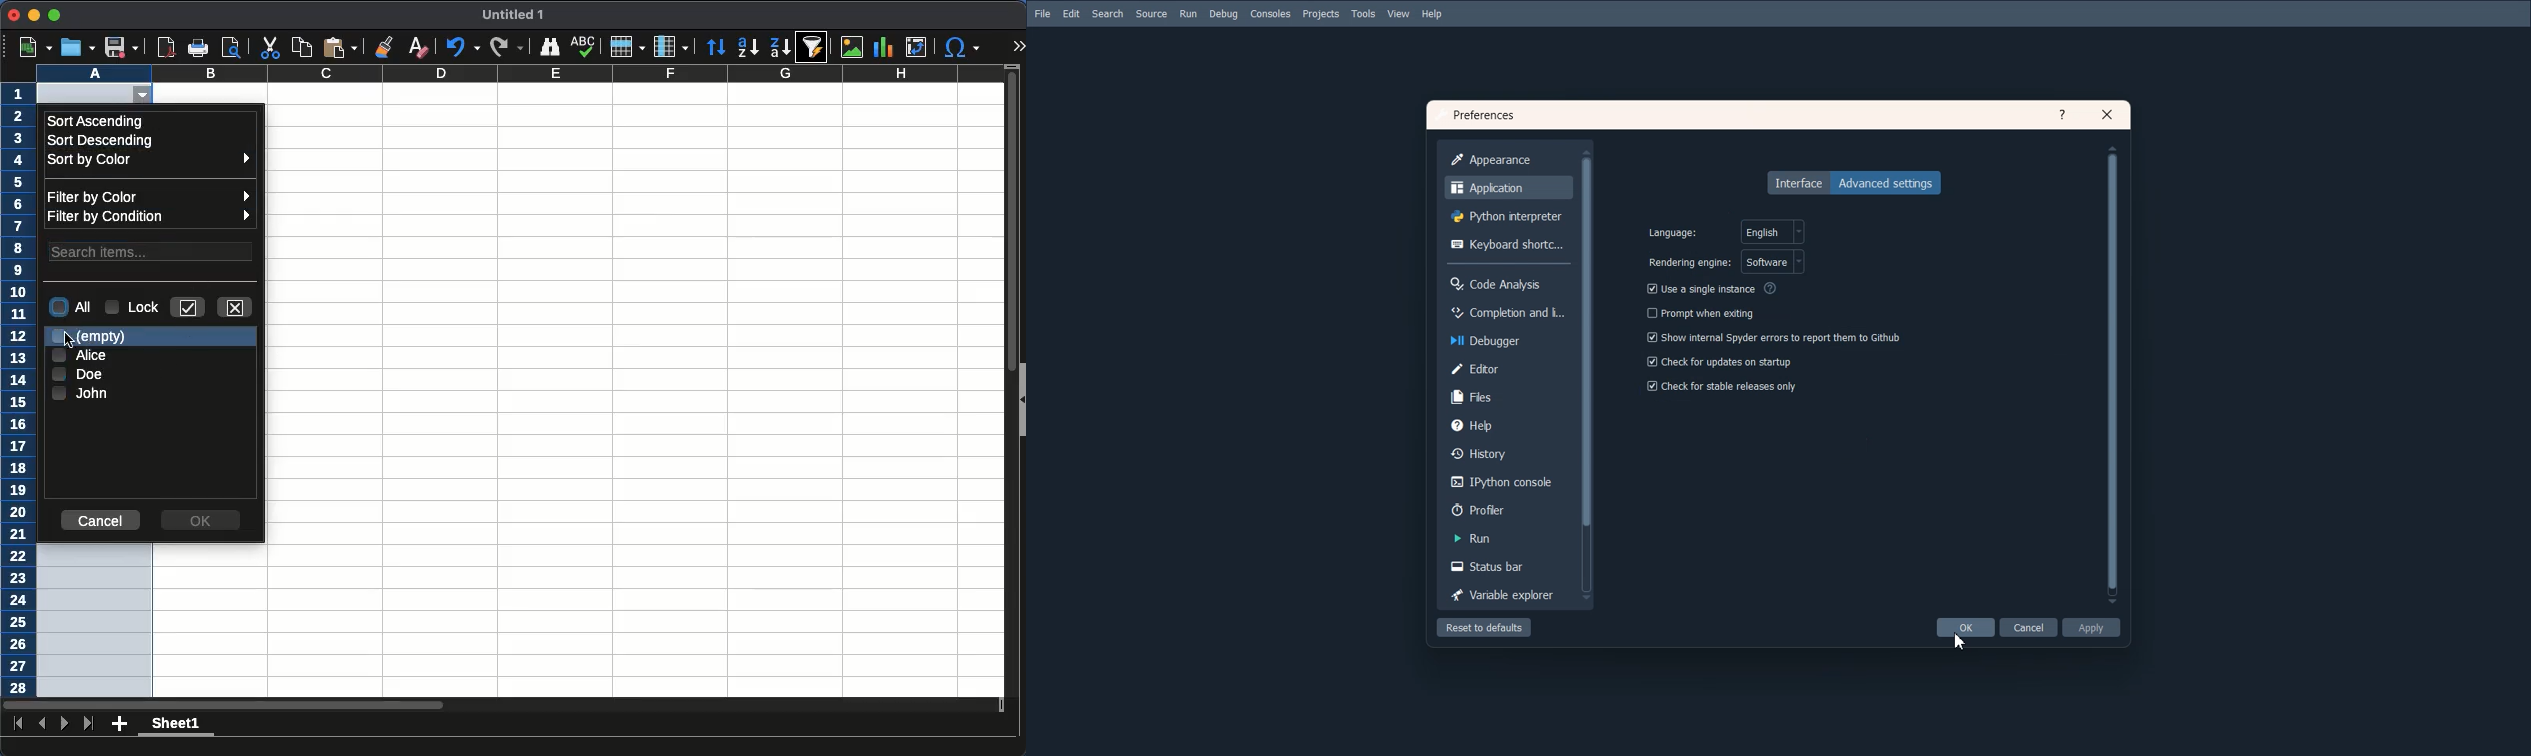 The height and width of the screenshot is (756, 2548). I want to click on row, so click(626, 46).